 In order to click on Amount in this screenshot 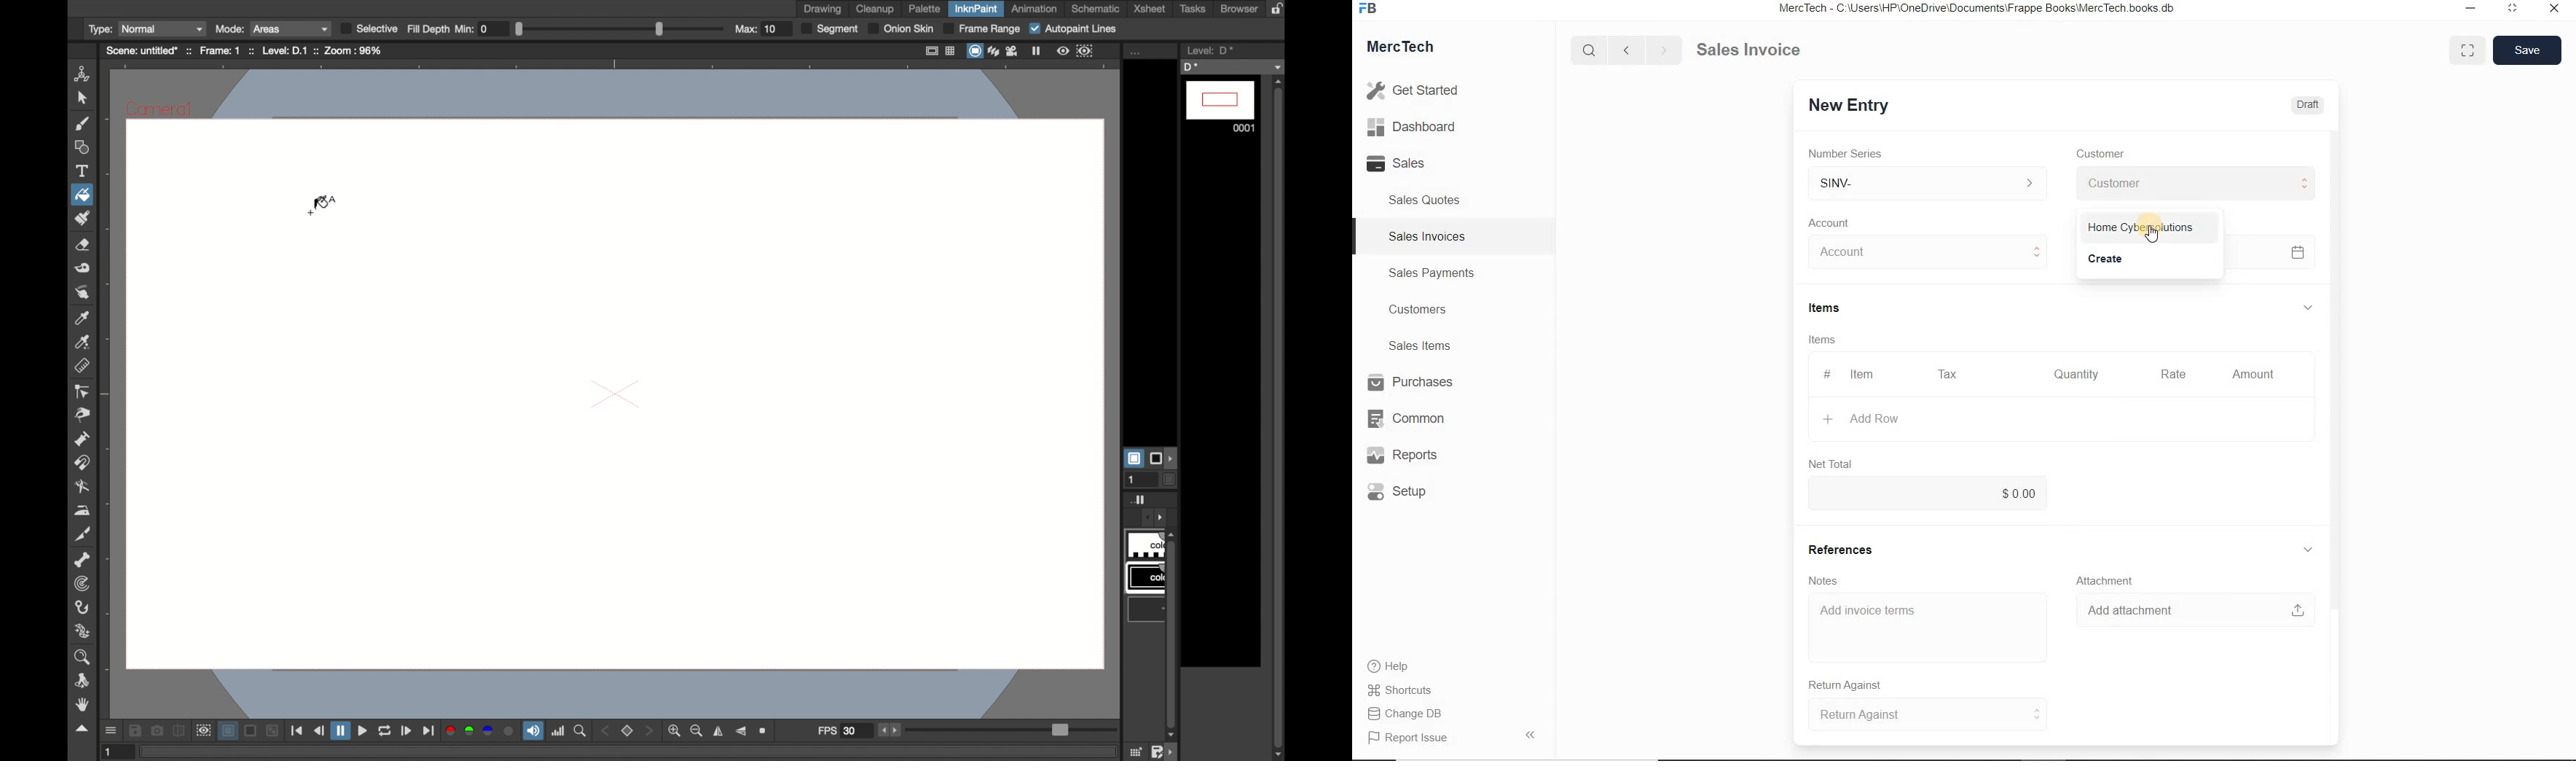, I will do `click(2253, 375)`.